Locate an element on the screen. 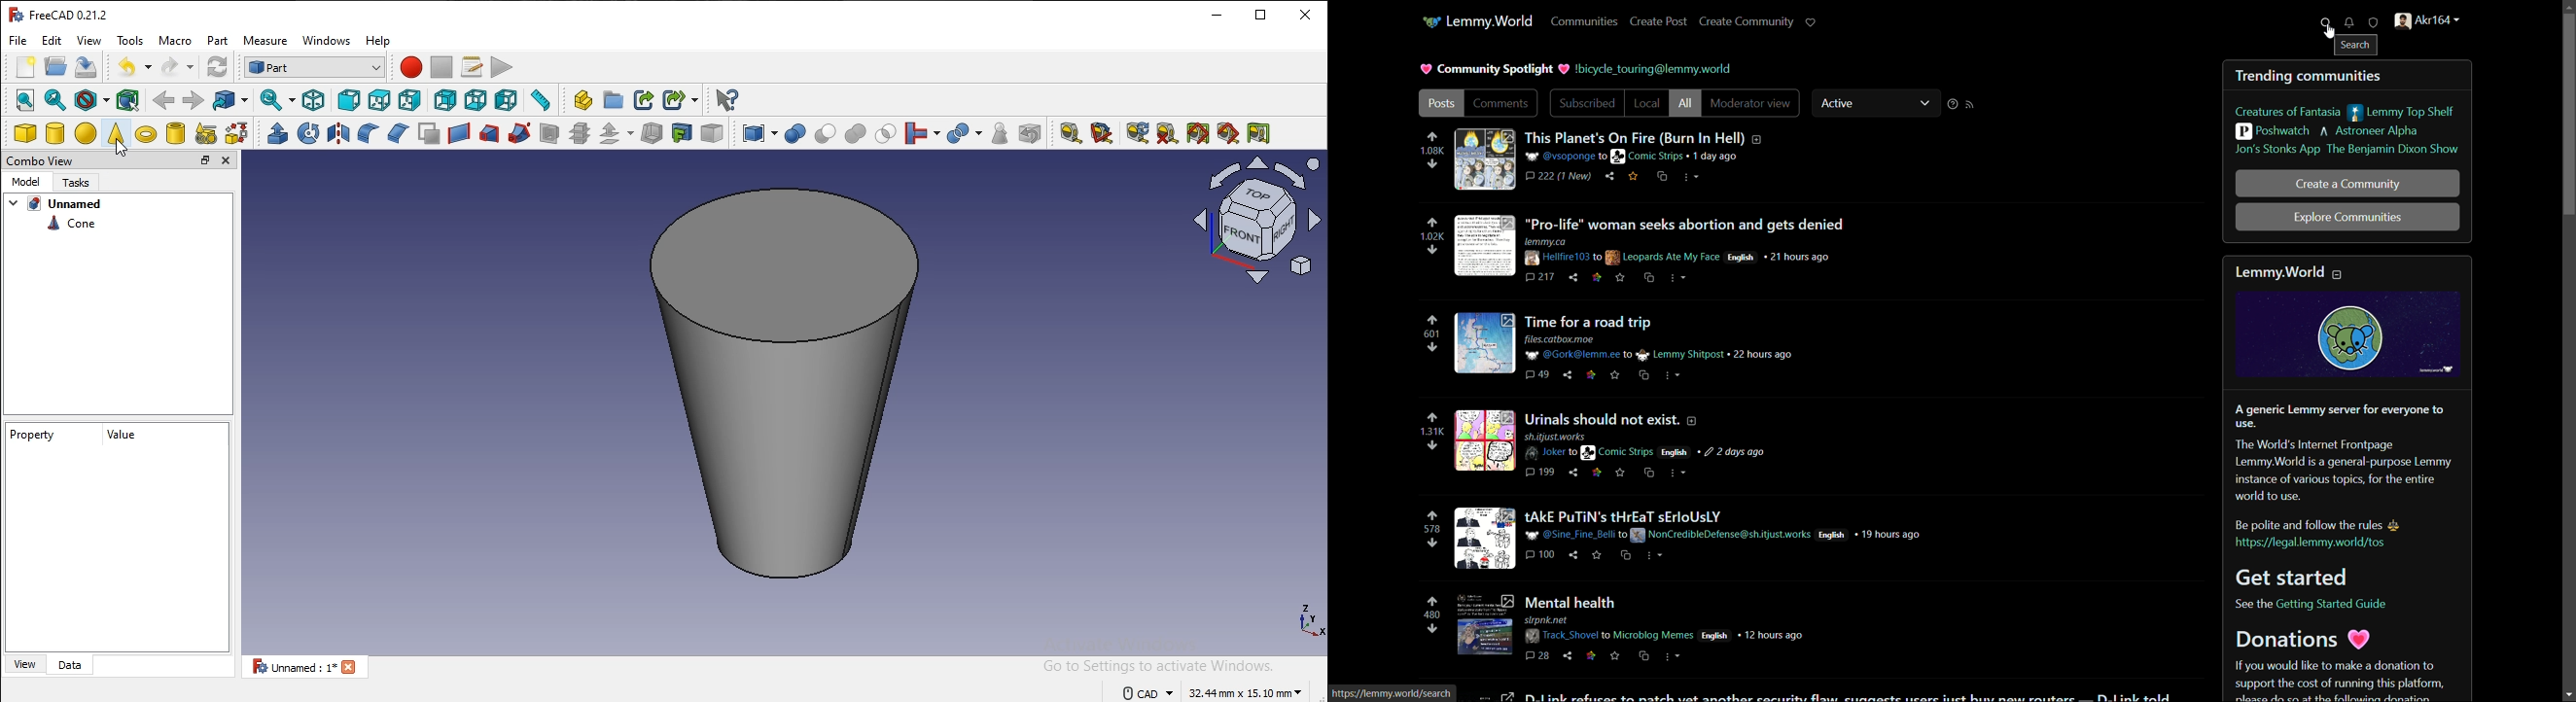 The image size is (2576, 728). rear is located at coordinates (444, 99).